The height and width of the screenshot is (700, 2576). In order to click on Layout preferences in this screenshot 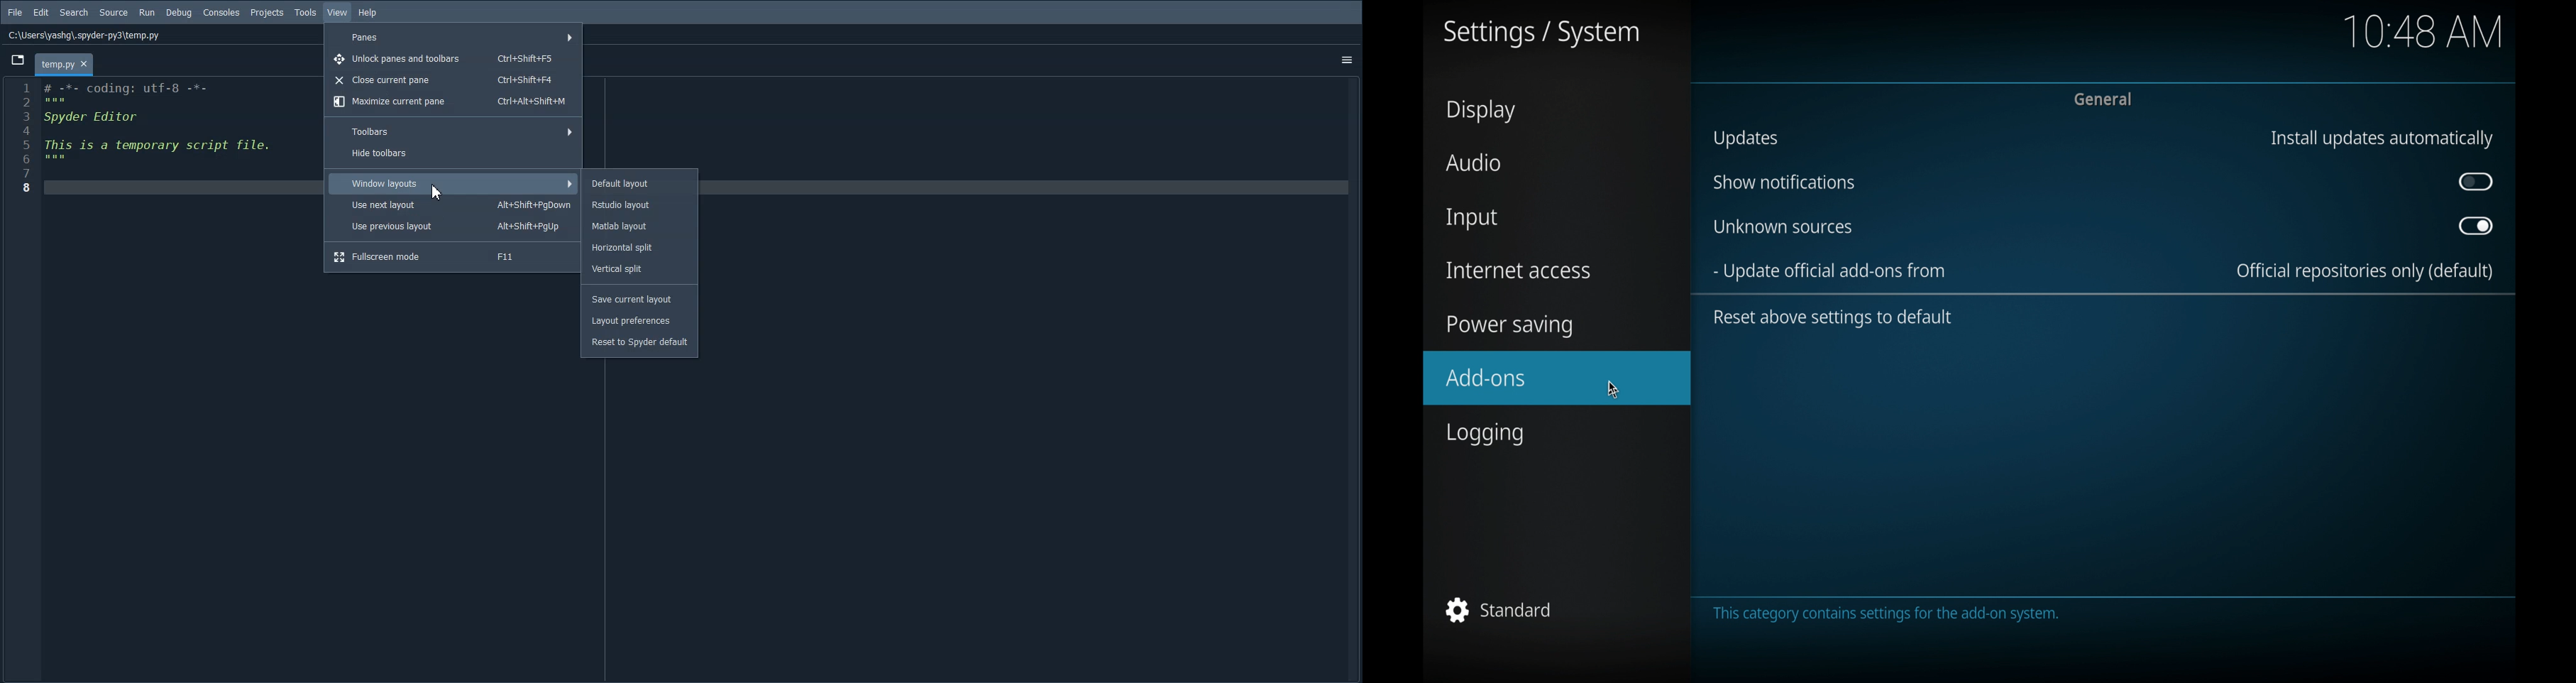, I will do `click(637, 320)`.